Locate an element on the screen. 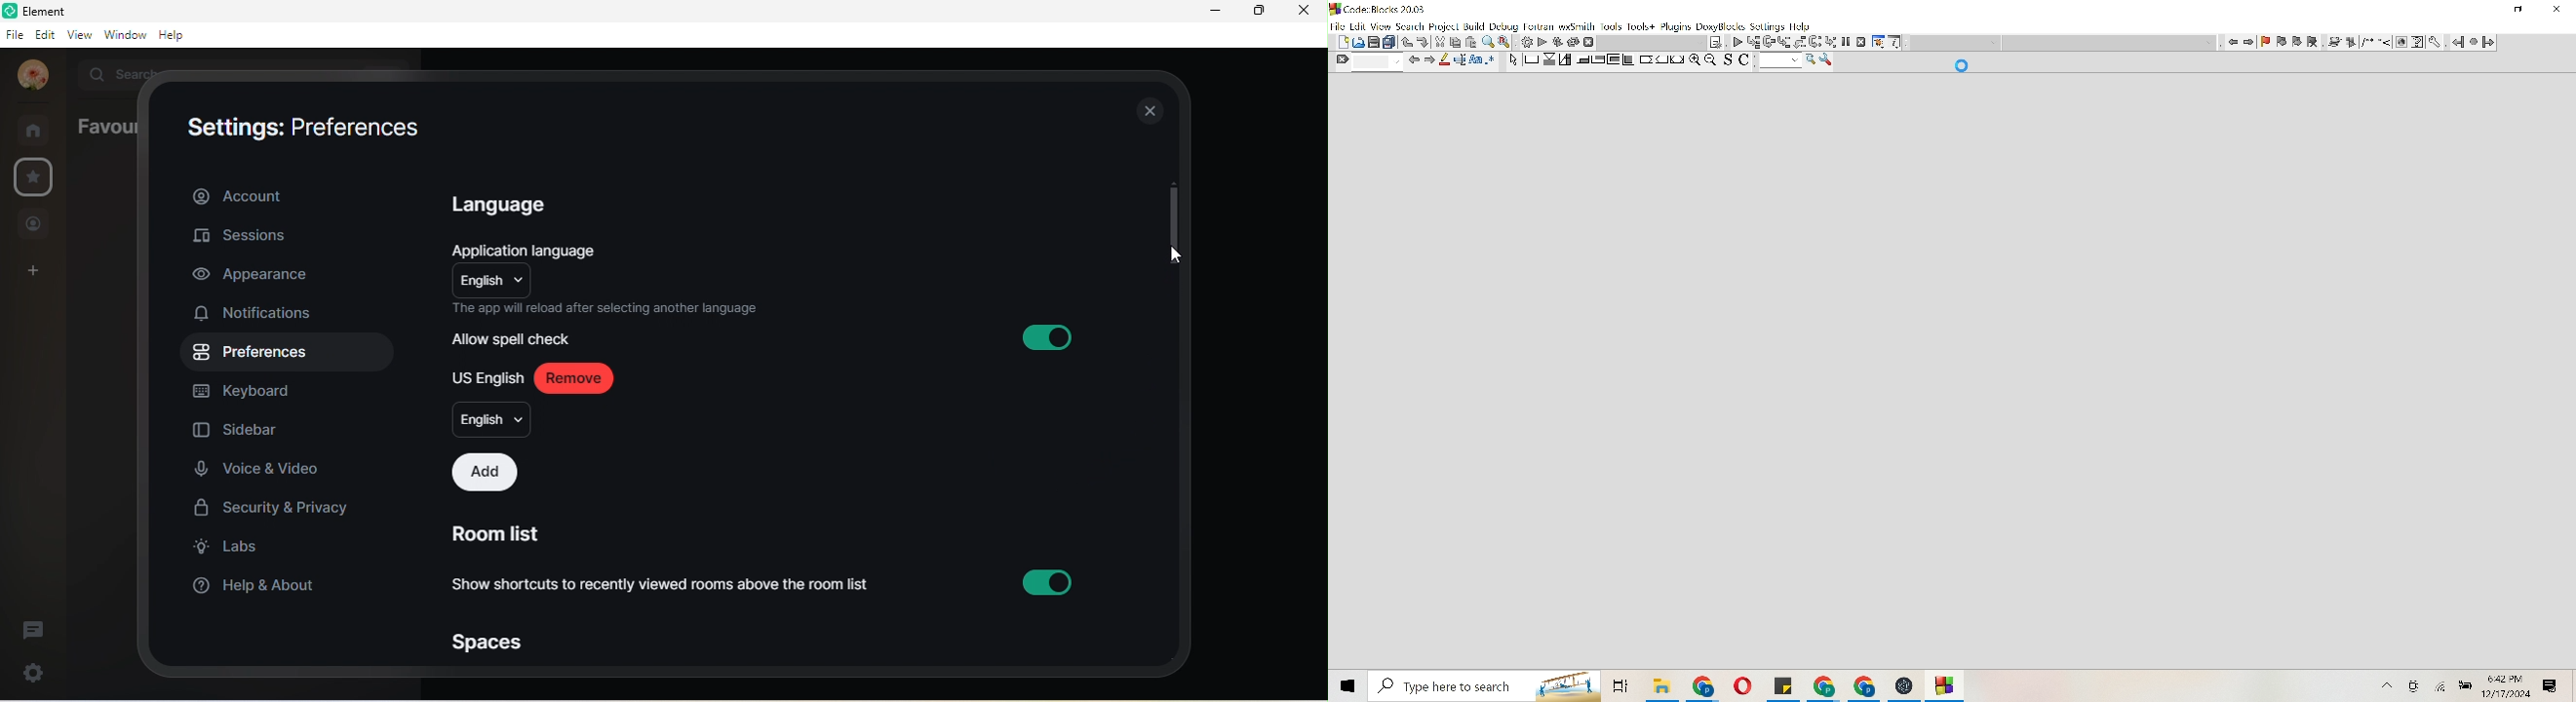  Trim is located at coordinates (1439, 41).